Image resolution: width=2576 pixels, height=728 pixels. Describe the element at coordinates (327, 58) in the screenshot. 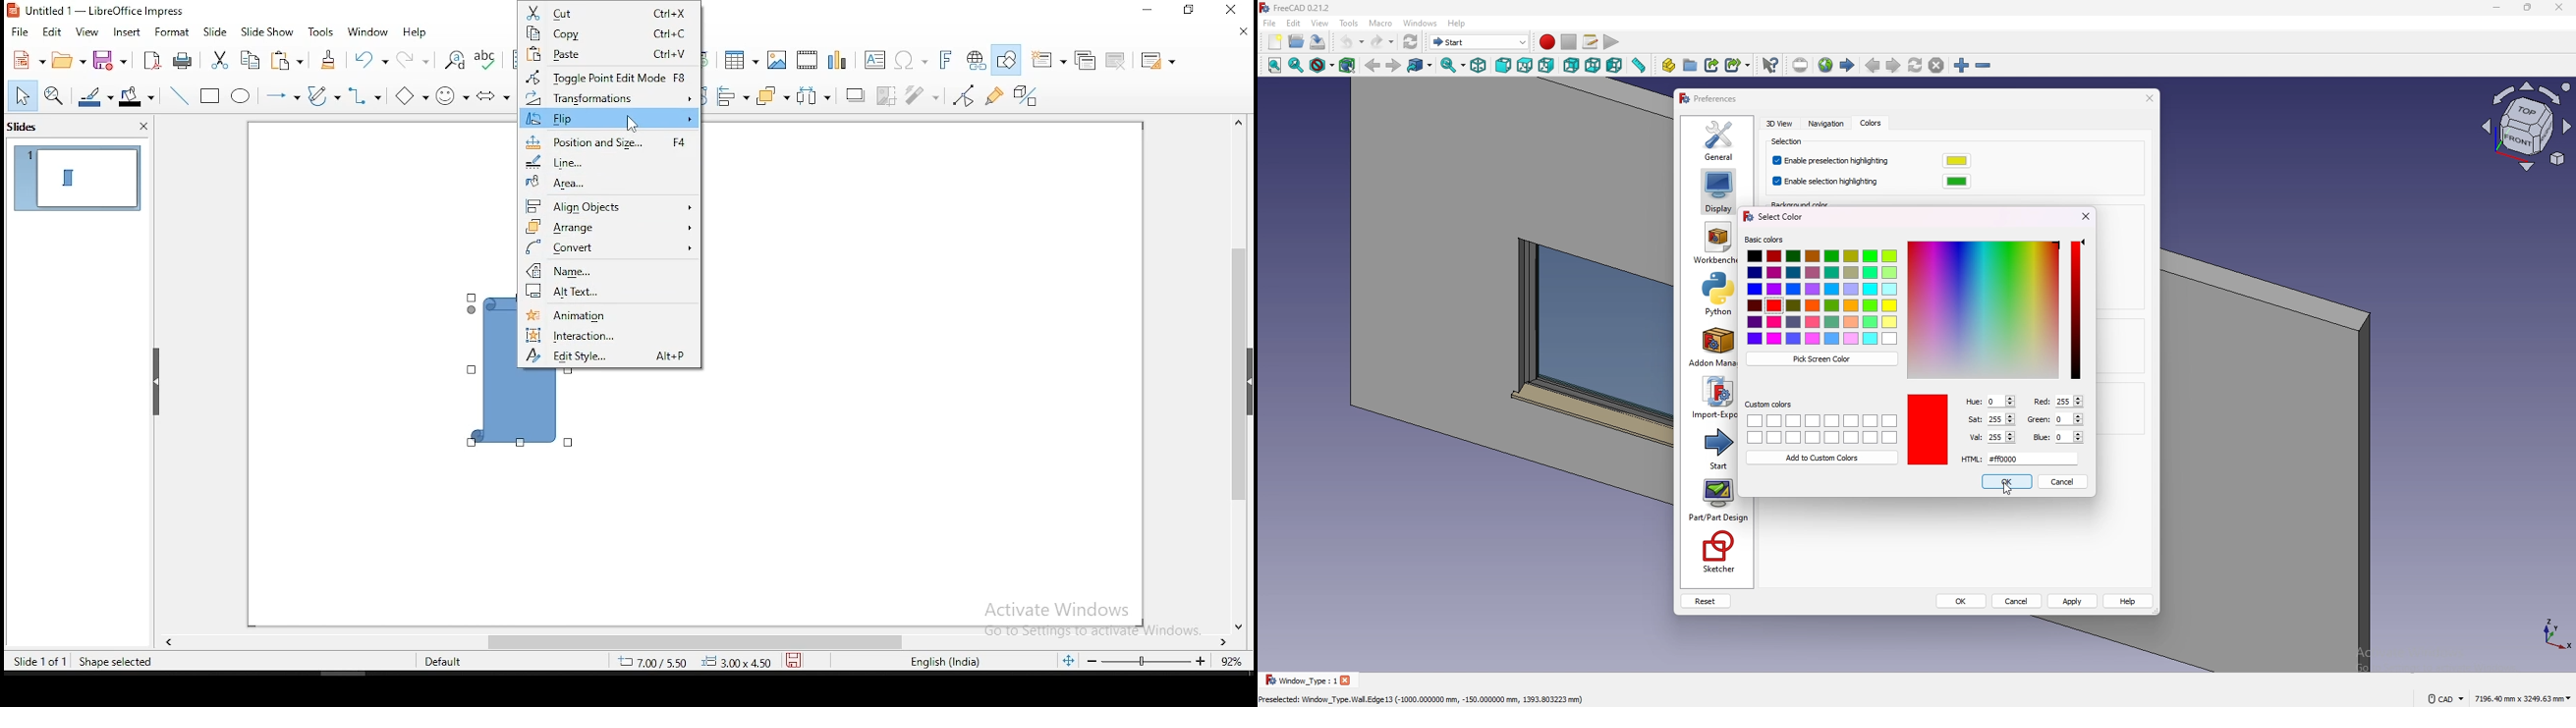

I see `clone formatting` at that location.